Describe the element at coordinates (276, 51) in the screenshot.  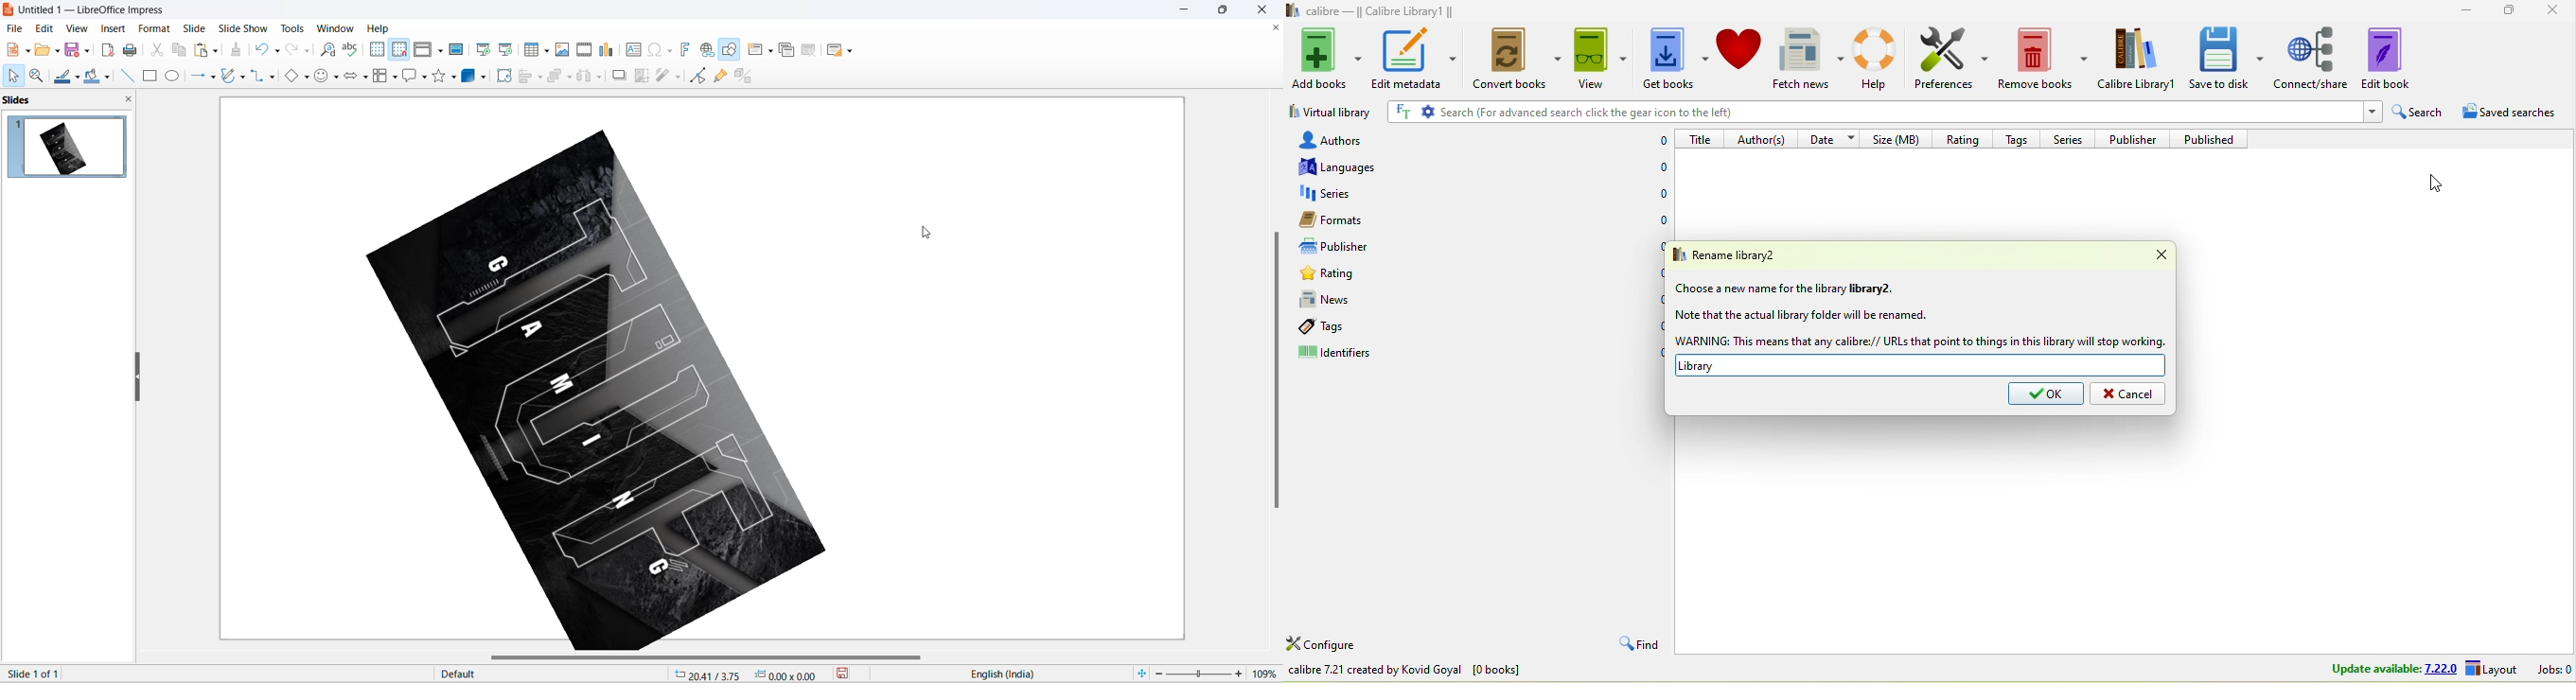
I see `undo options` at that location.